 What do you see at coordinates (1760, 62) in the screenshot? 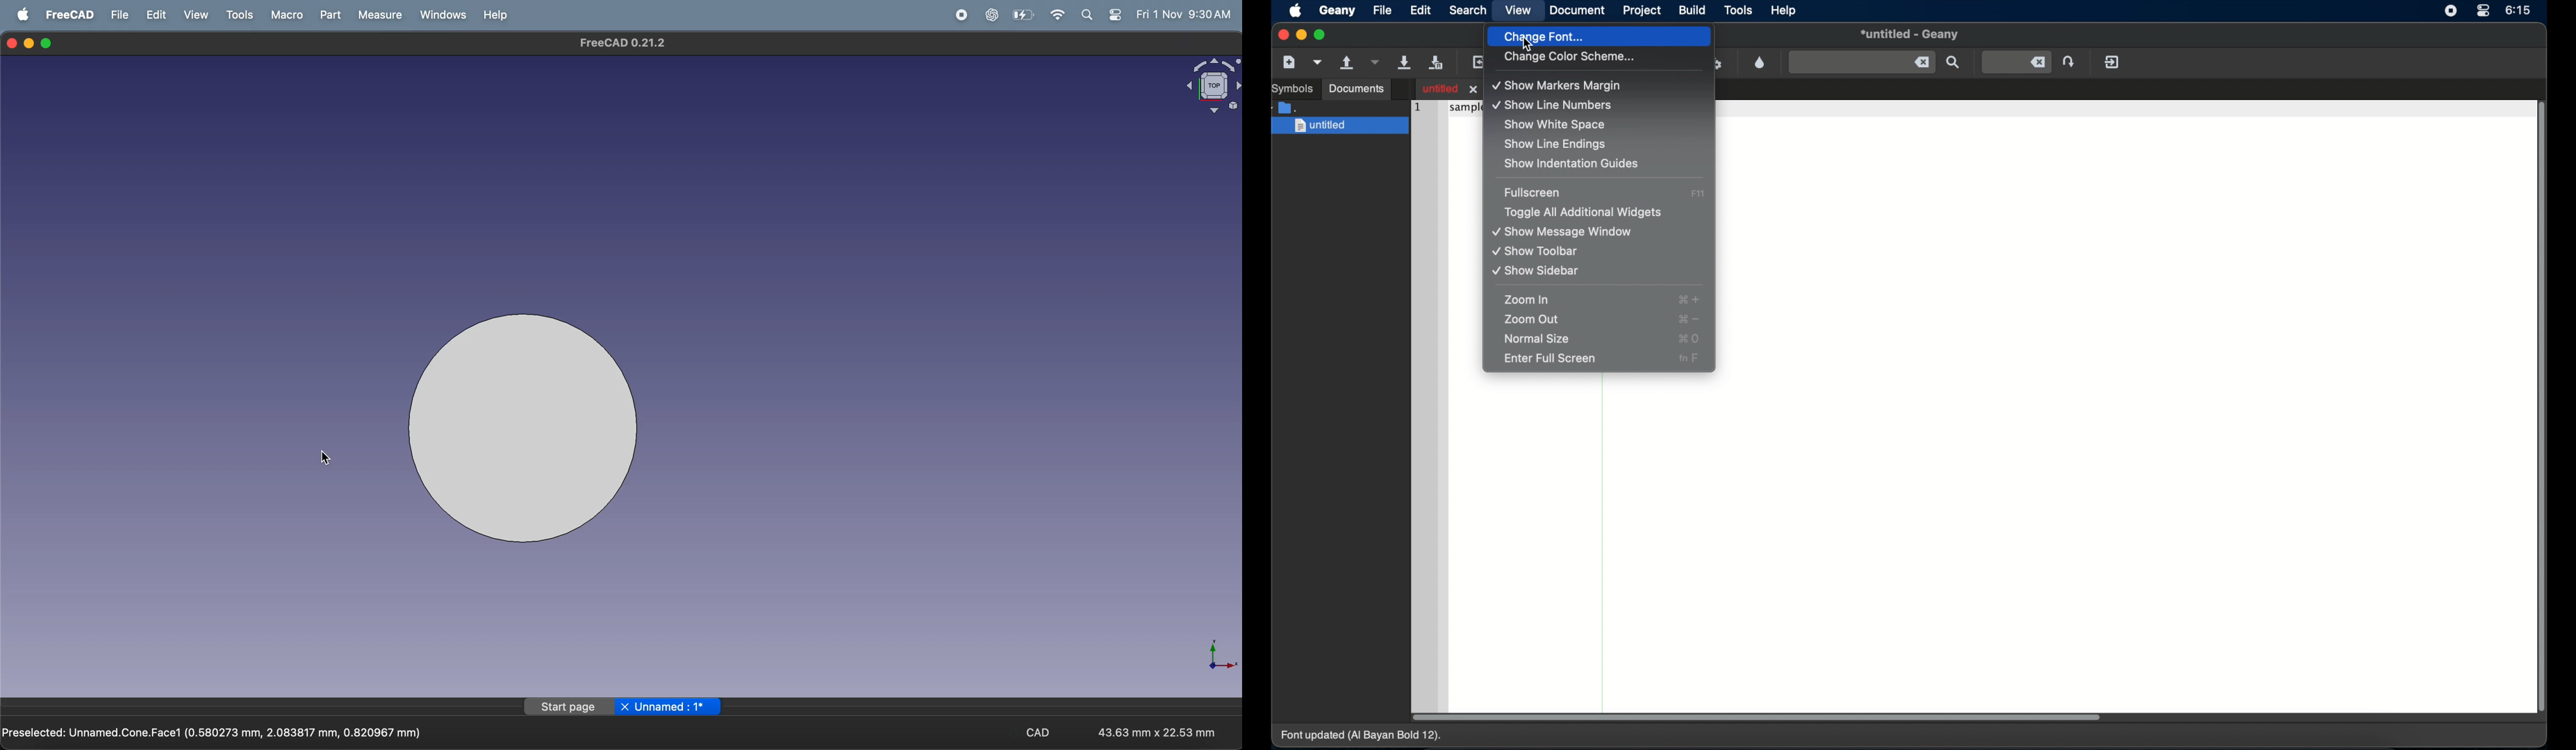
I see `open a color chooser dialogue` at bounding box center [1760, 62].